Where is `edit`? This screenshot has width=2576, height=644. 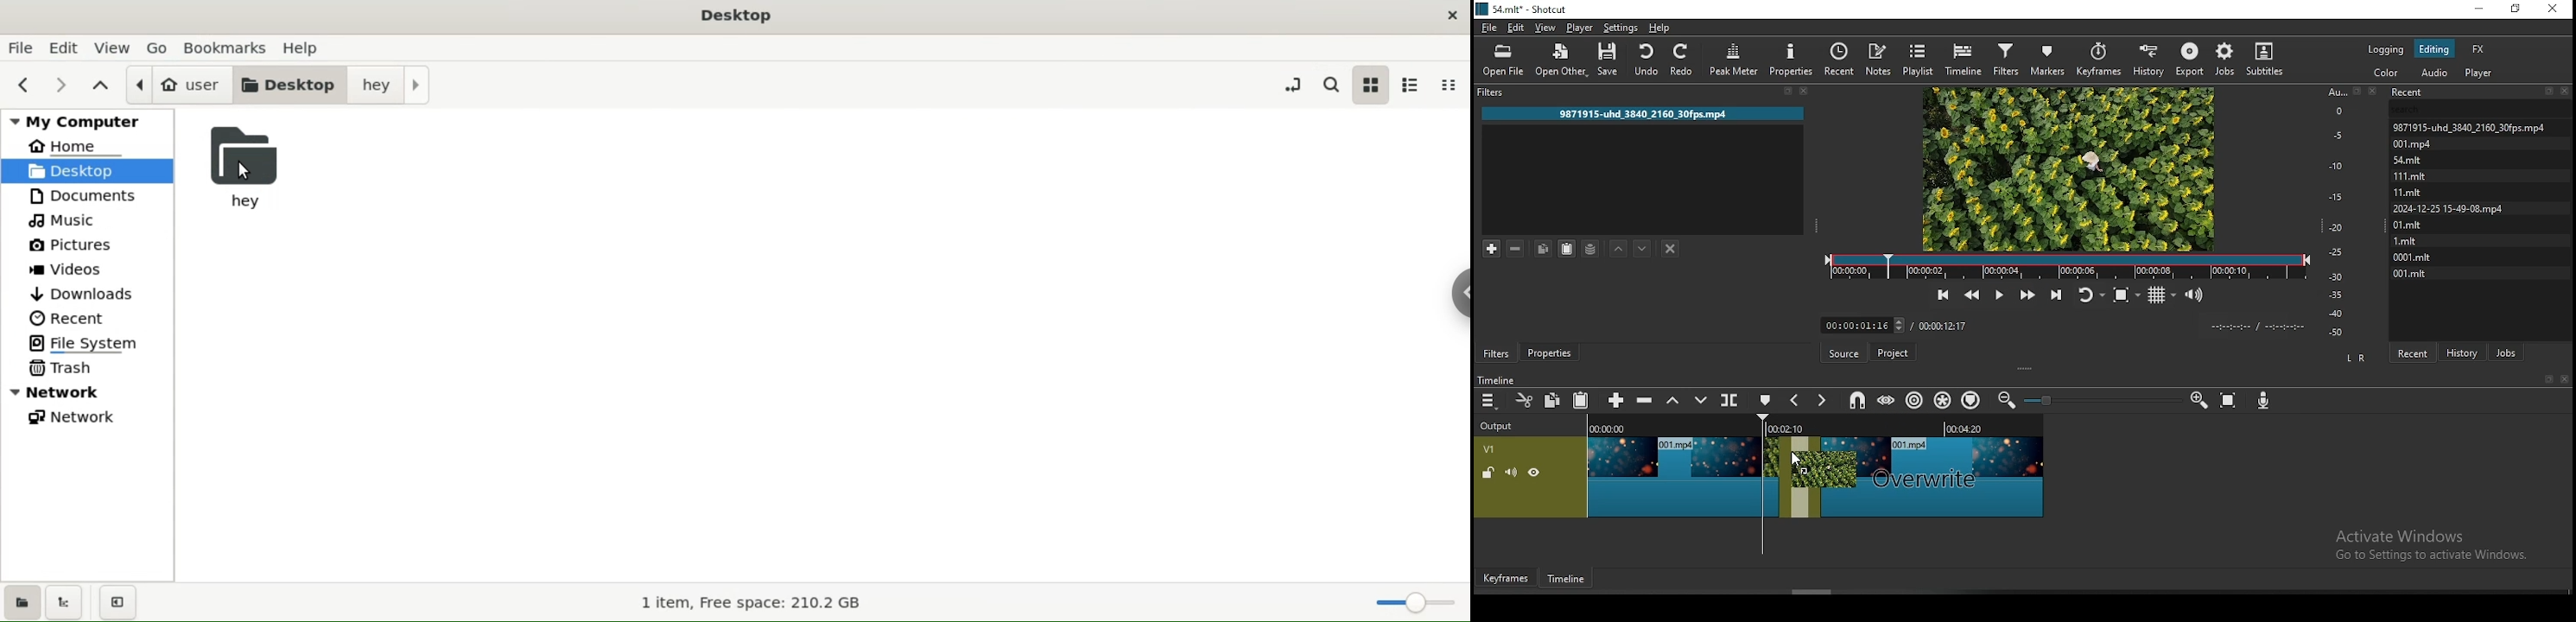
edit is located at coordinates (61, 47).